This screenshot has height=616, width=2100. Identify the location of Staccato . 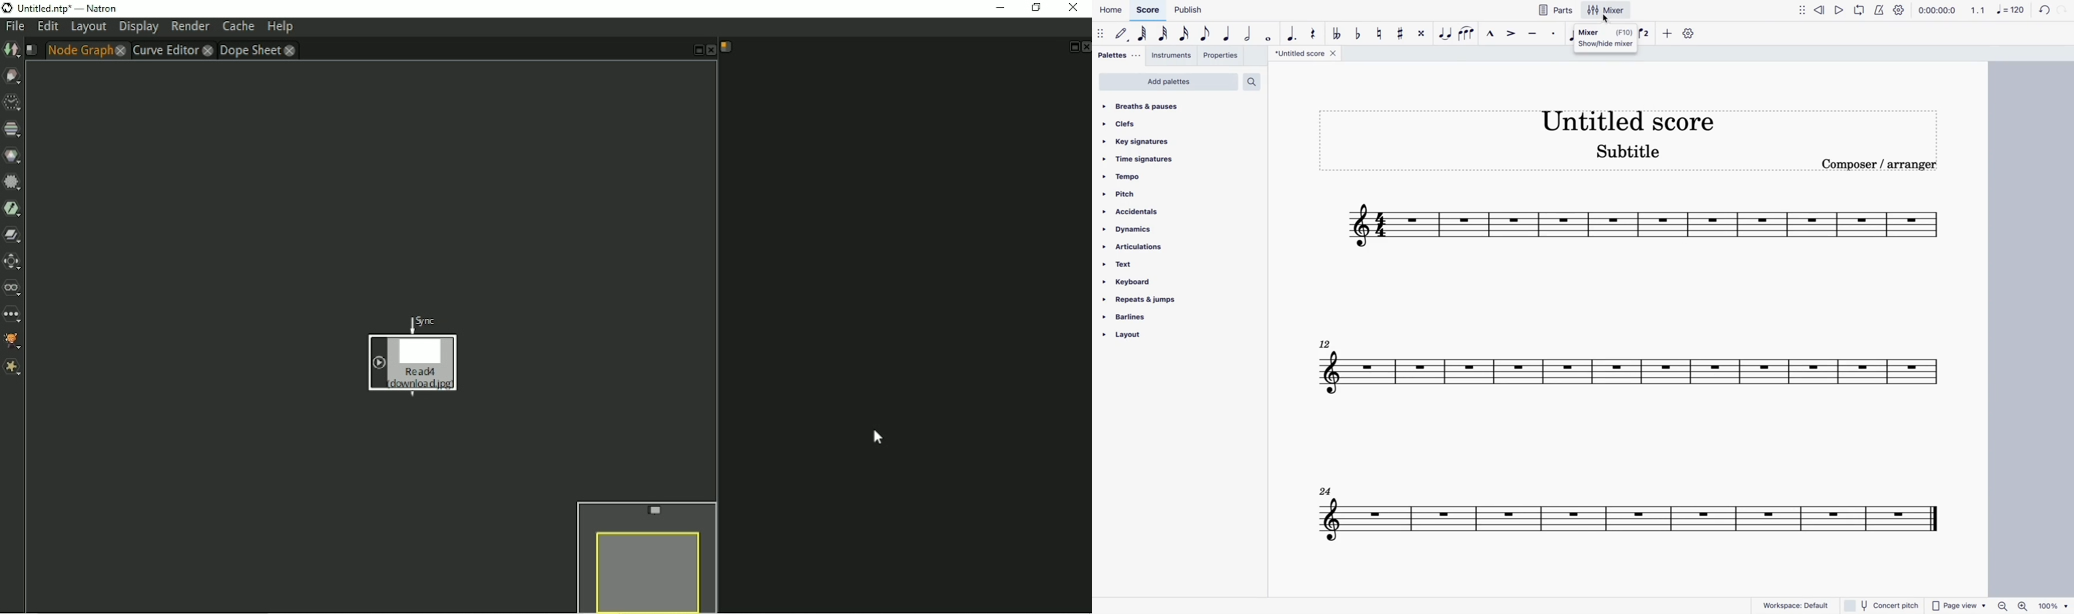
(1555, 32).